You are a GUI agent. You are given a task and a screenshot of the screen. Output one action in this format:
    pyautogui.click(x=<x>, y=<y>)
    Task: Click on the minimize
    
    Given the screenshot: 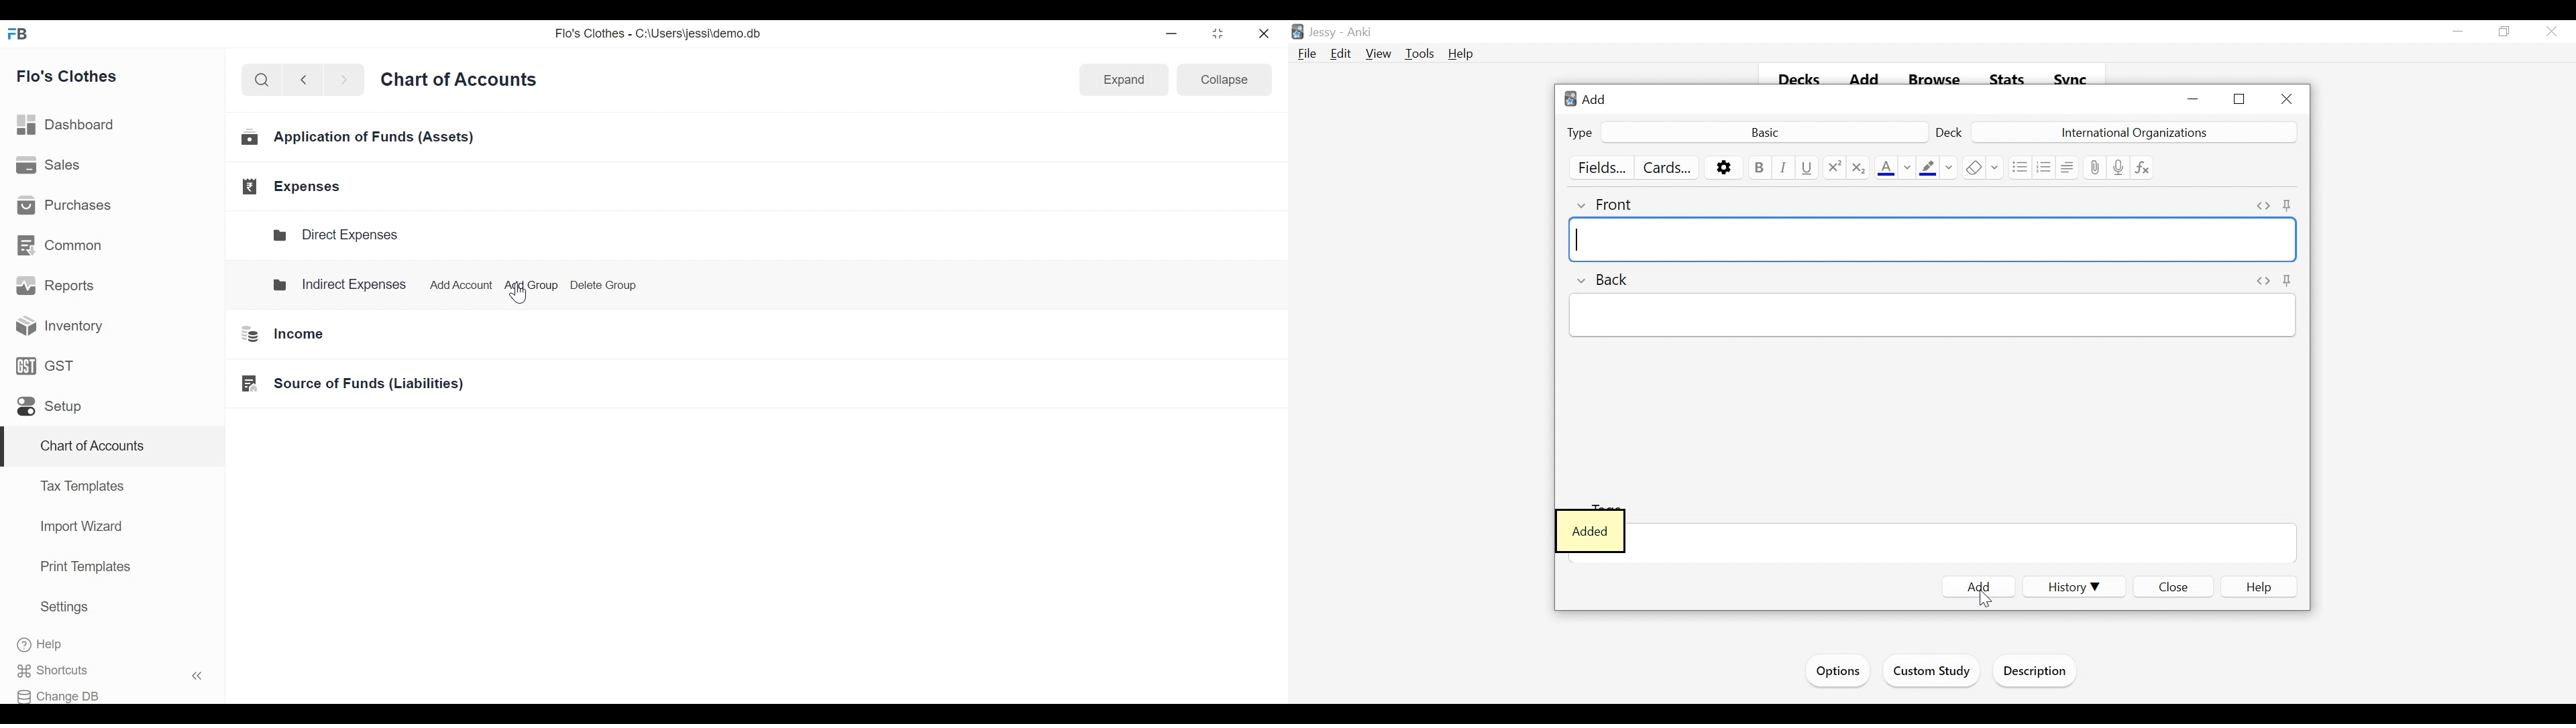 What is the action you would take?
    pyautogui.click(x=1174, y=34)
    